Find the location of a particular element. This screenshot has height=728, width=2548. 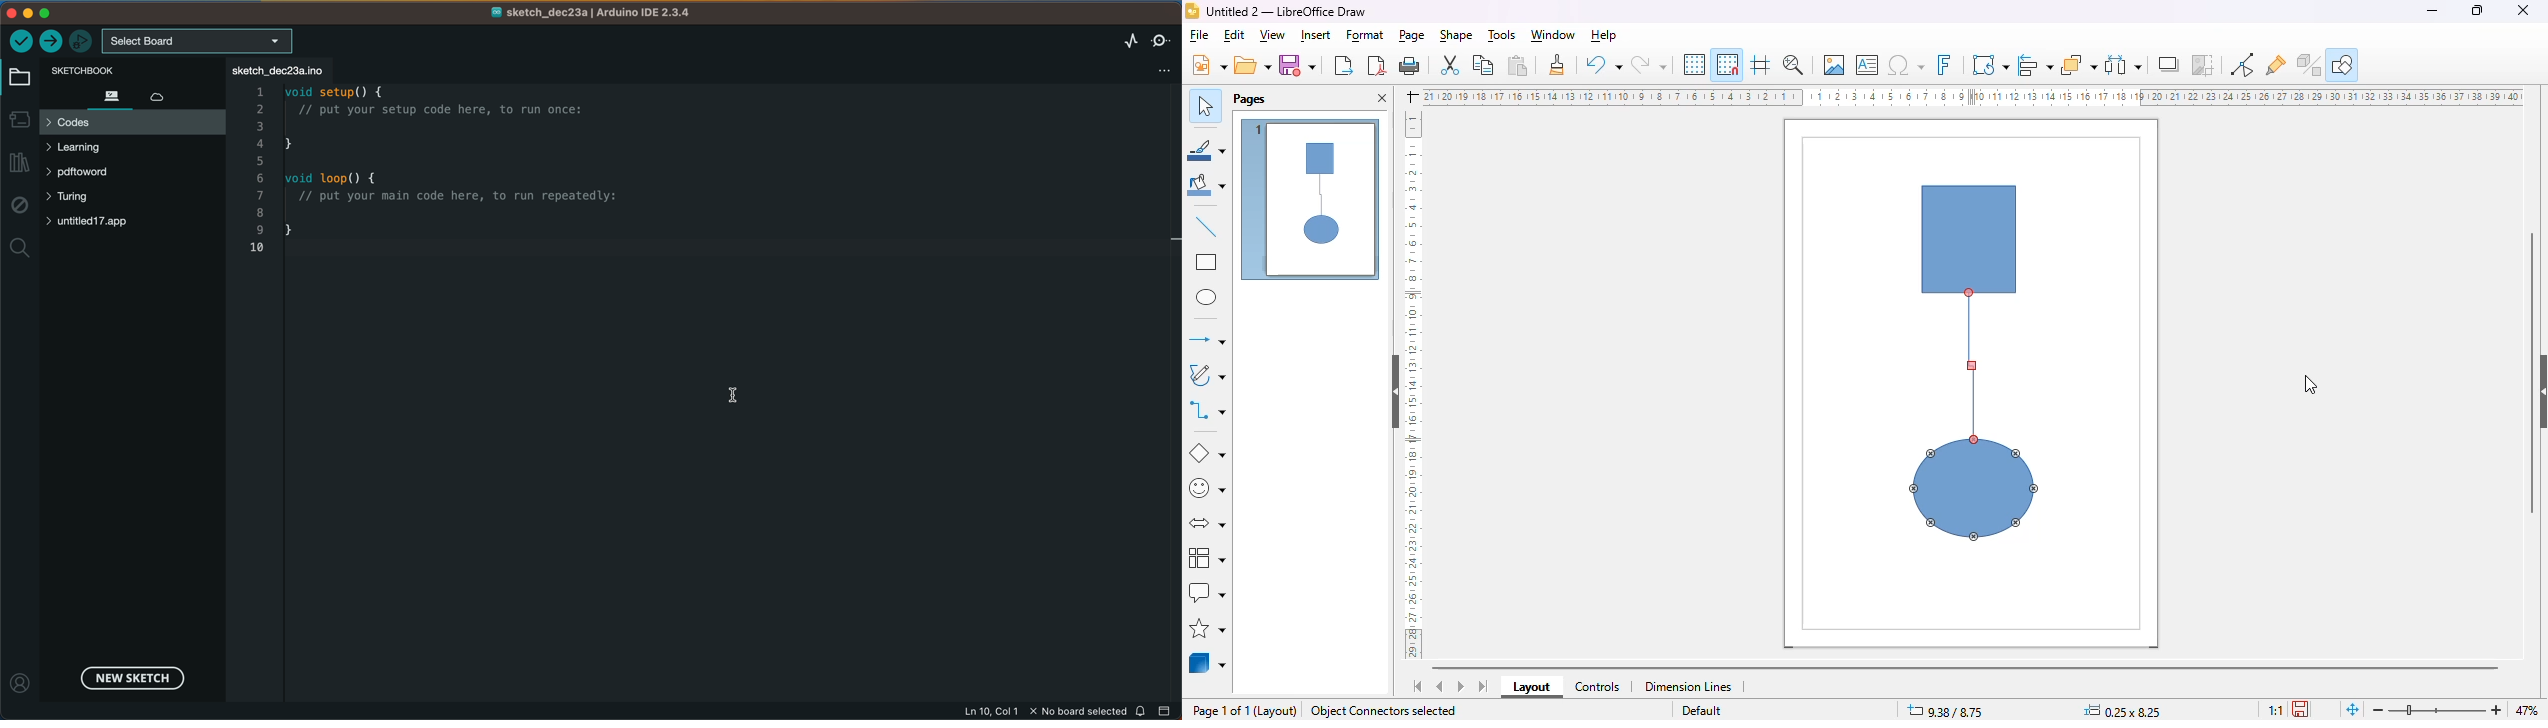

toggle extrusion is located at coordinates (2310, 65).